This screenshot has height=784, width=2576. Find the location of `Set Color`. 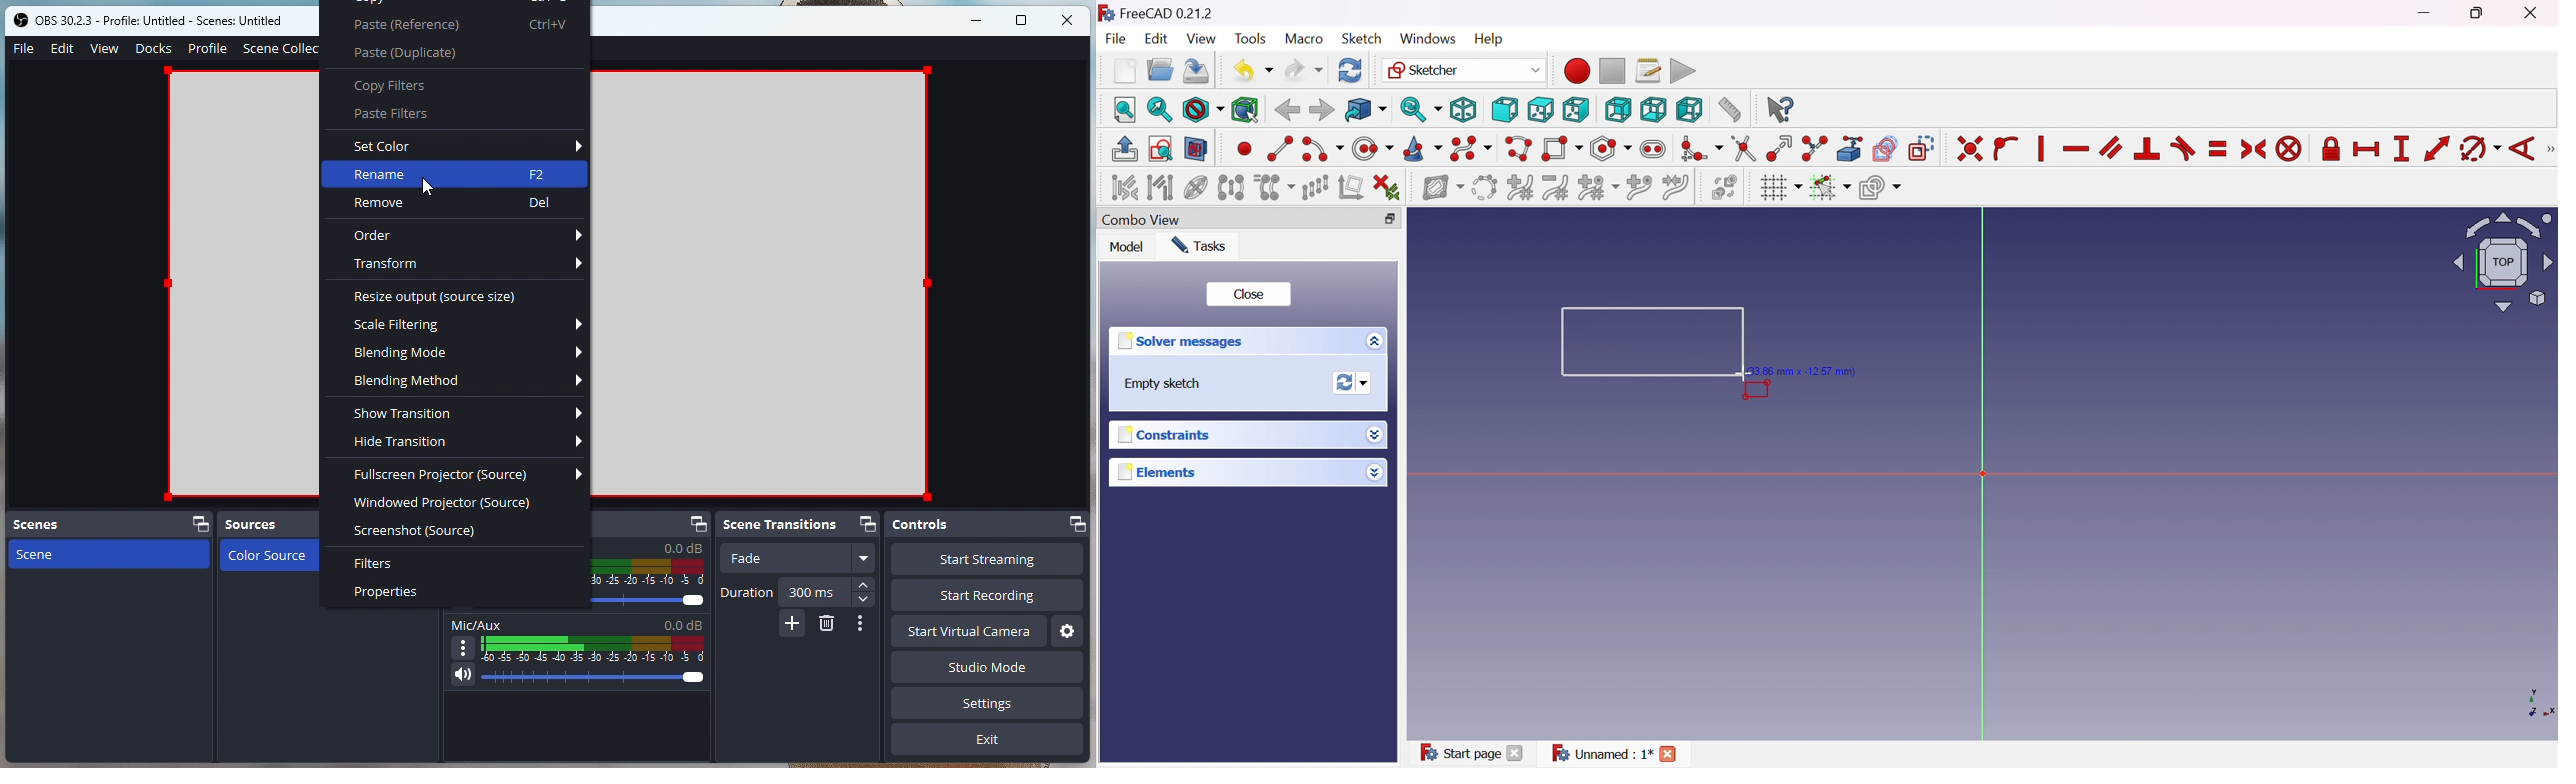

Set Color is located at coordinates (468, 146).